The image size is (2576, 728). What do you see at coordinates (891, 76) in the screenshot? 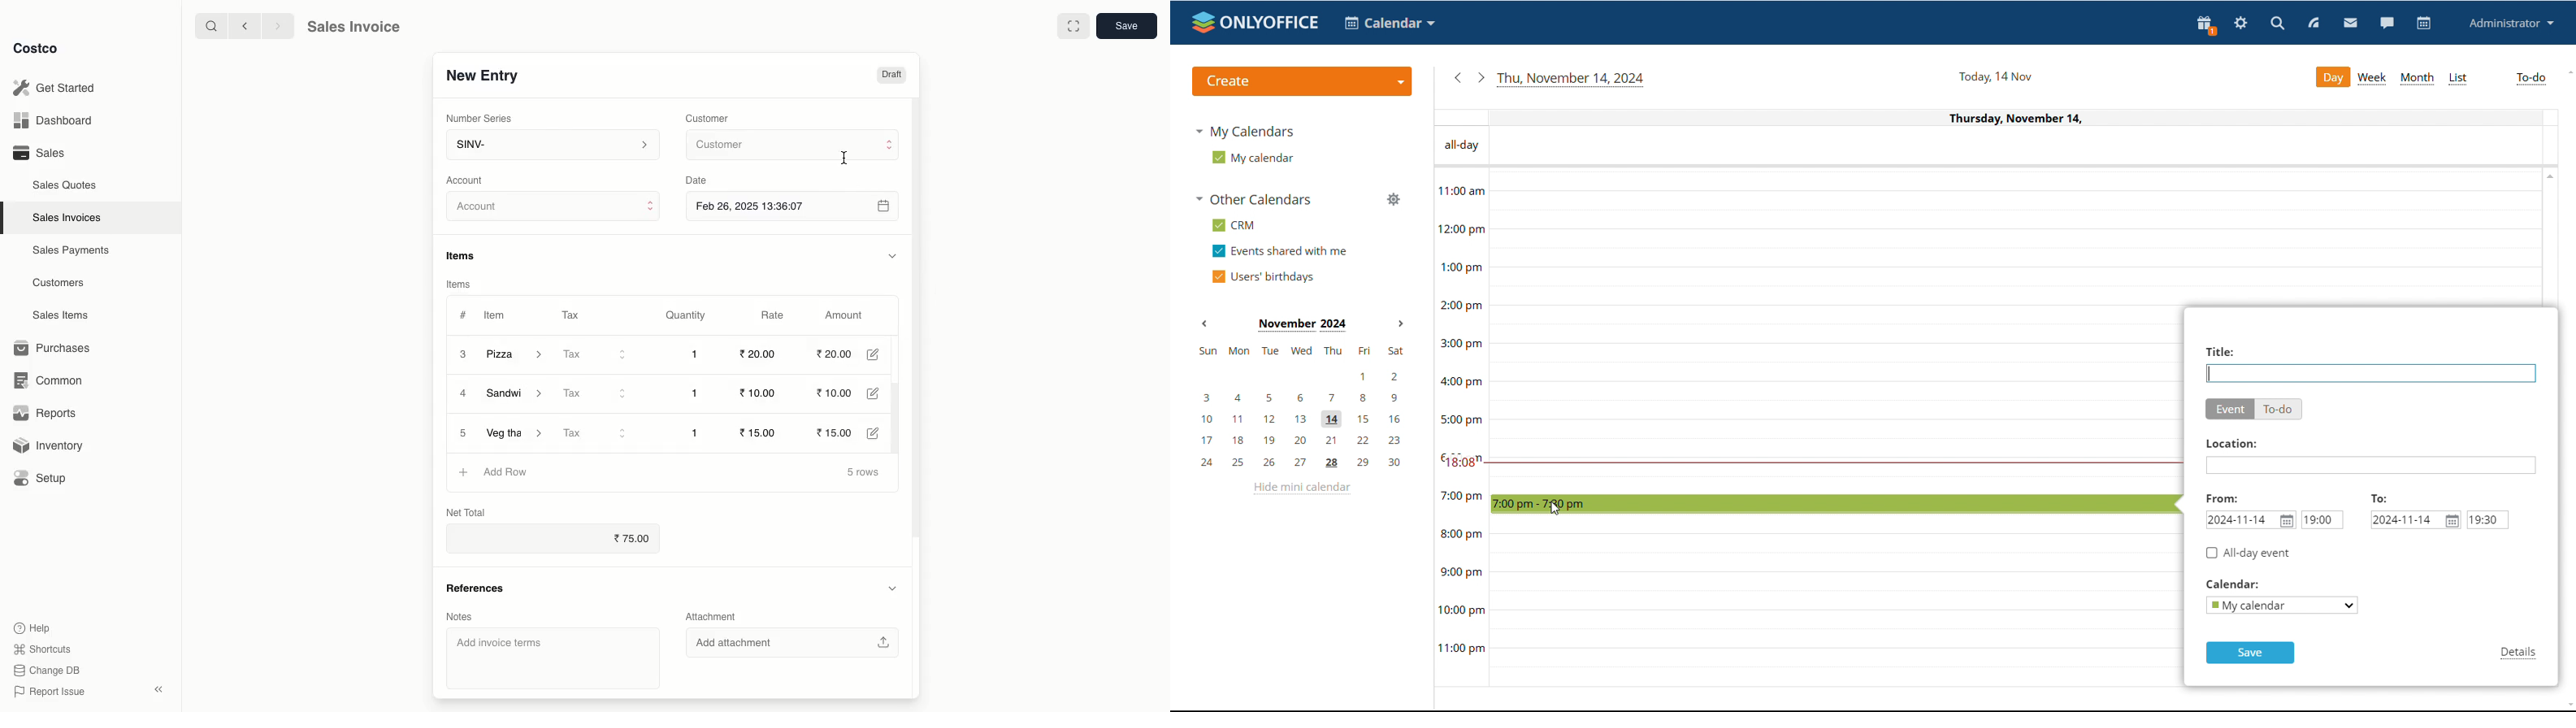
I see `Draft` at bounding box center [891, 76].